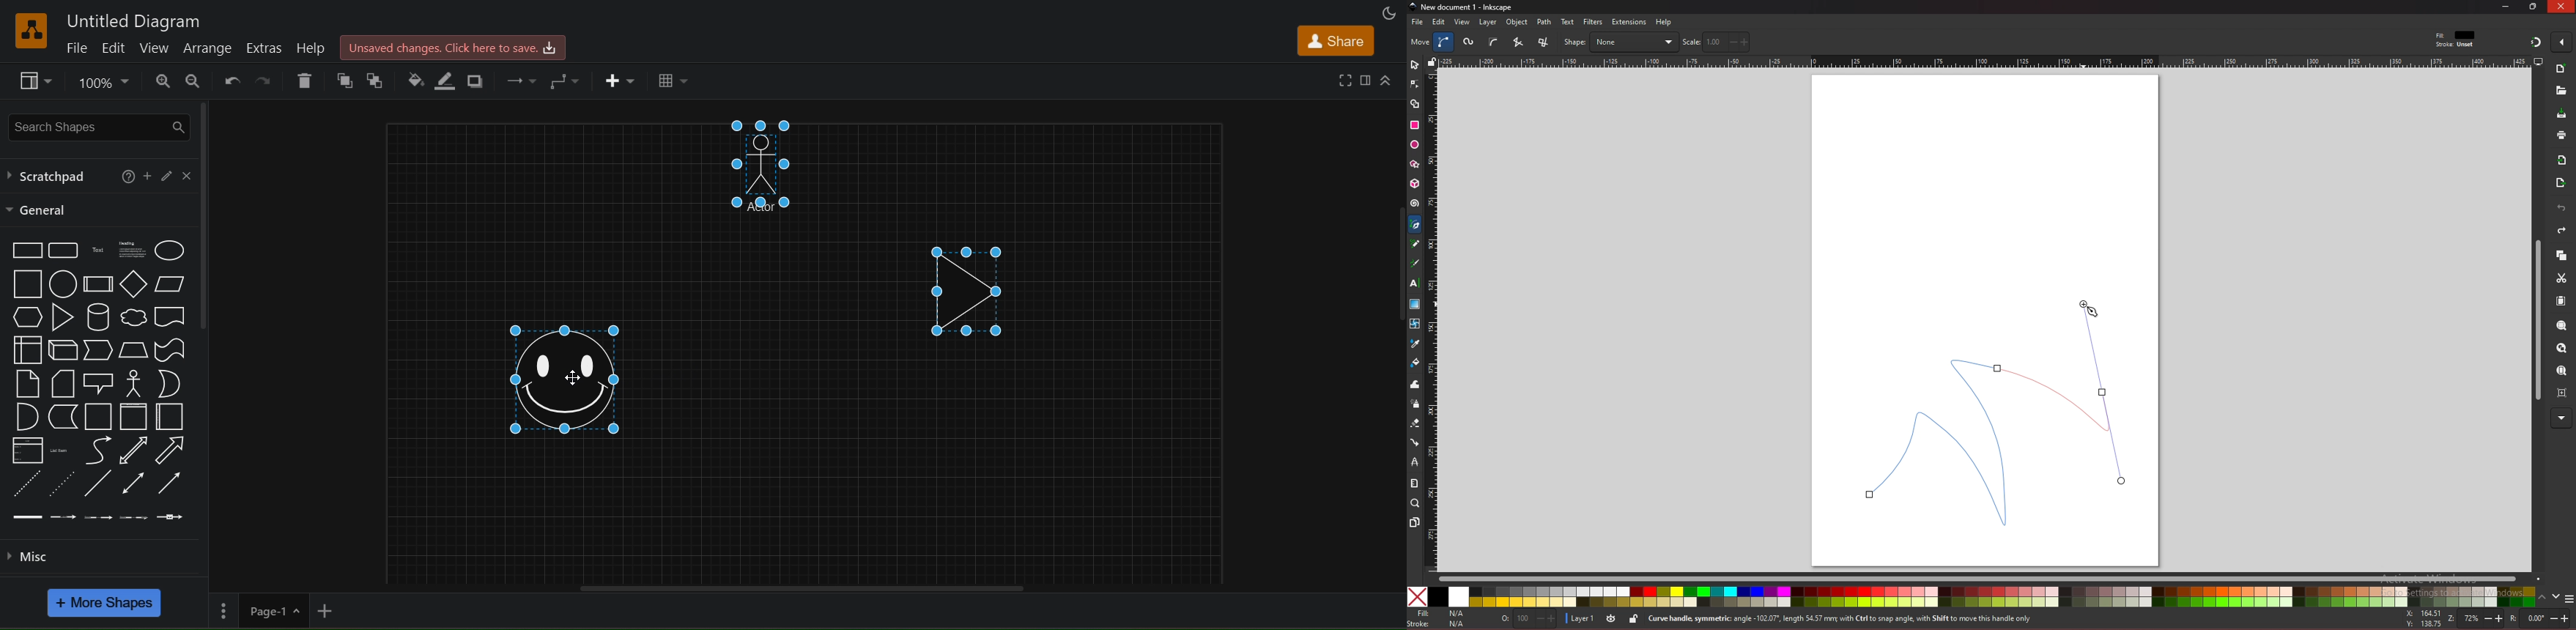 Image resolution: width=2576 pixels, height=644 pixels. Describe the element at coordinates (61, 316) in the screenshot. I see `triangle` at that location.